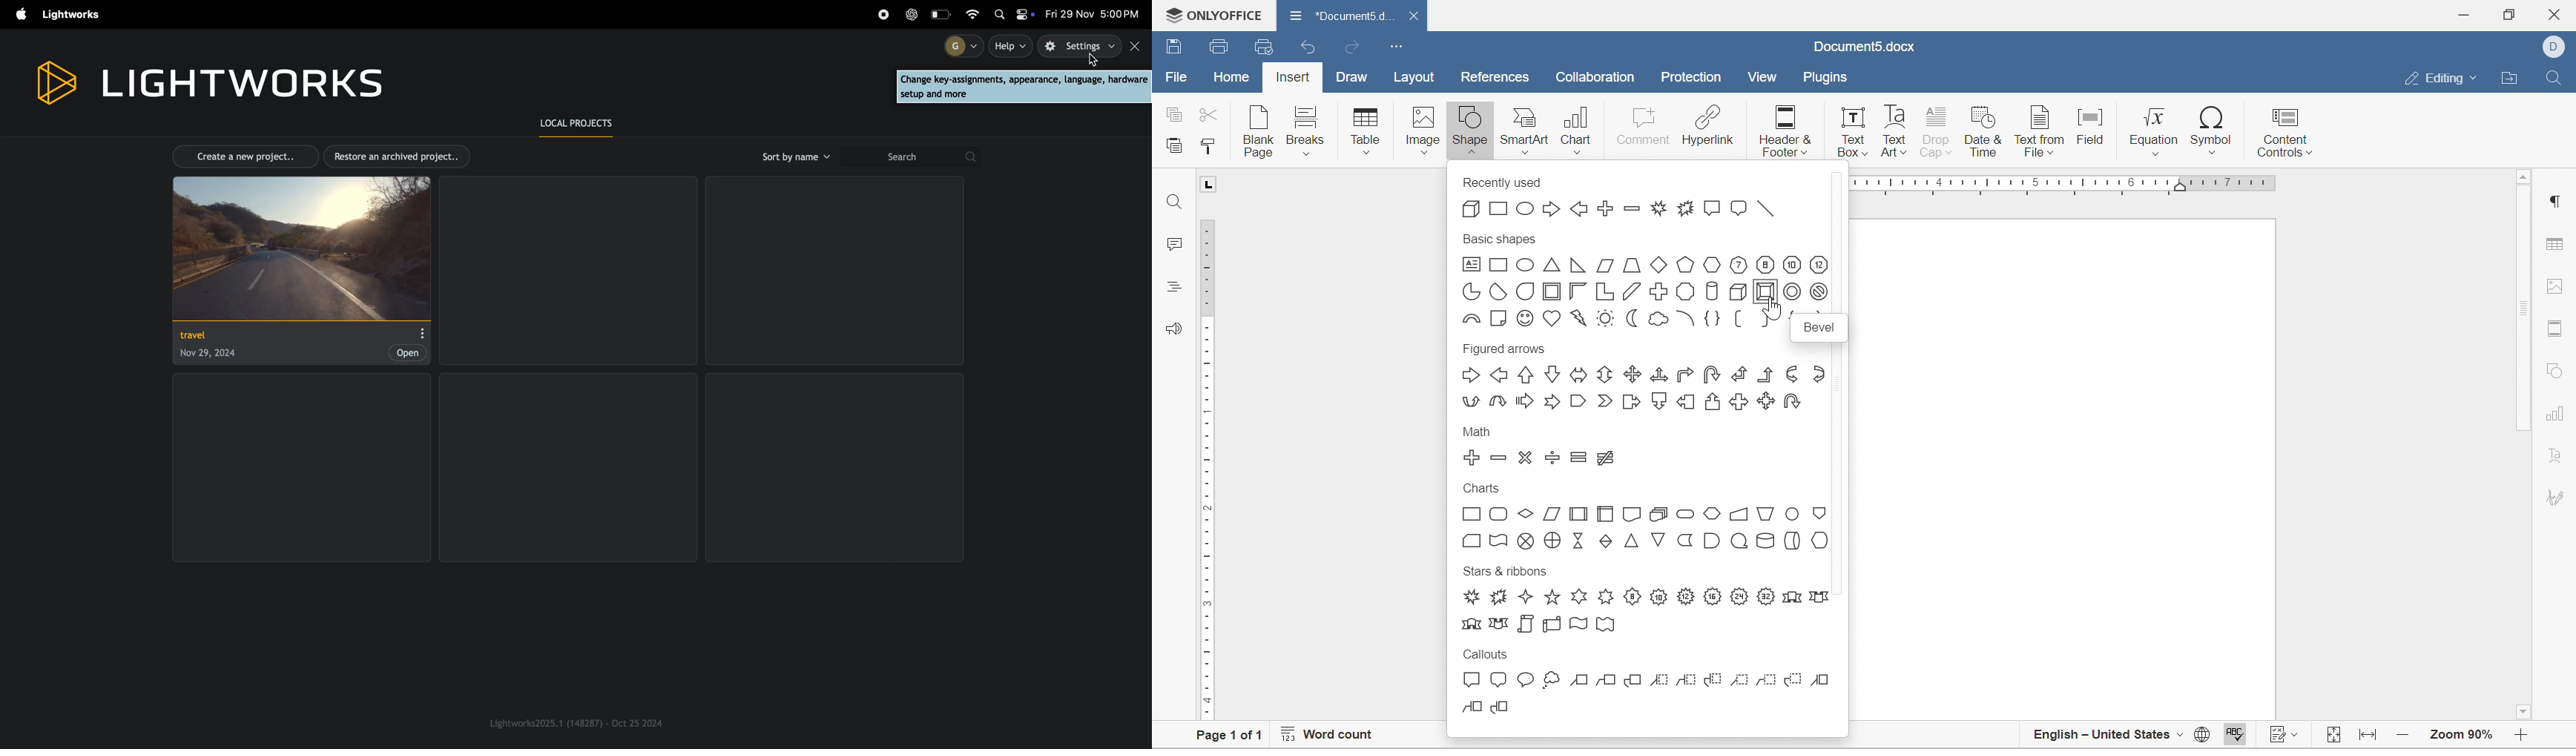 This screenshot has height=756, width=2576. I want to click on word count, so click(1323, 736).